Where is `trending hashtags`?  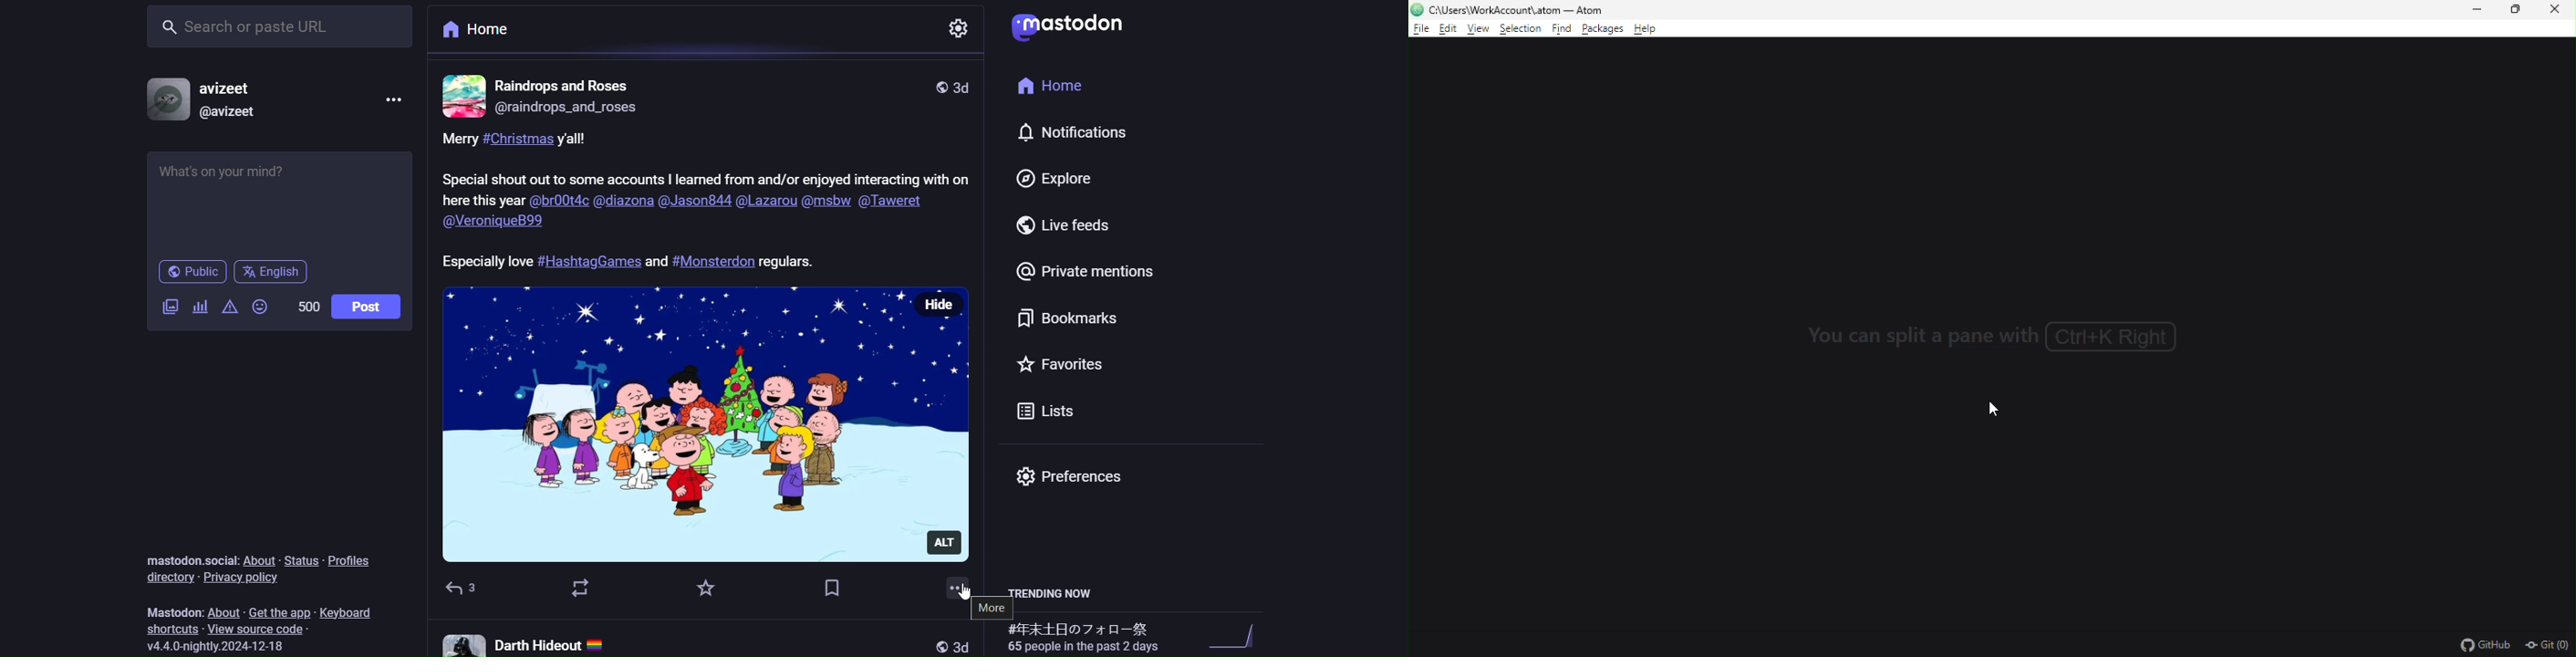
trending hashtags is located at coordinates (1087, 637).